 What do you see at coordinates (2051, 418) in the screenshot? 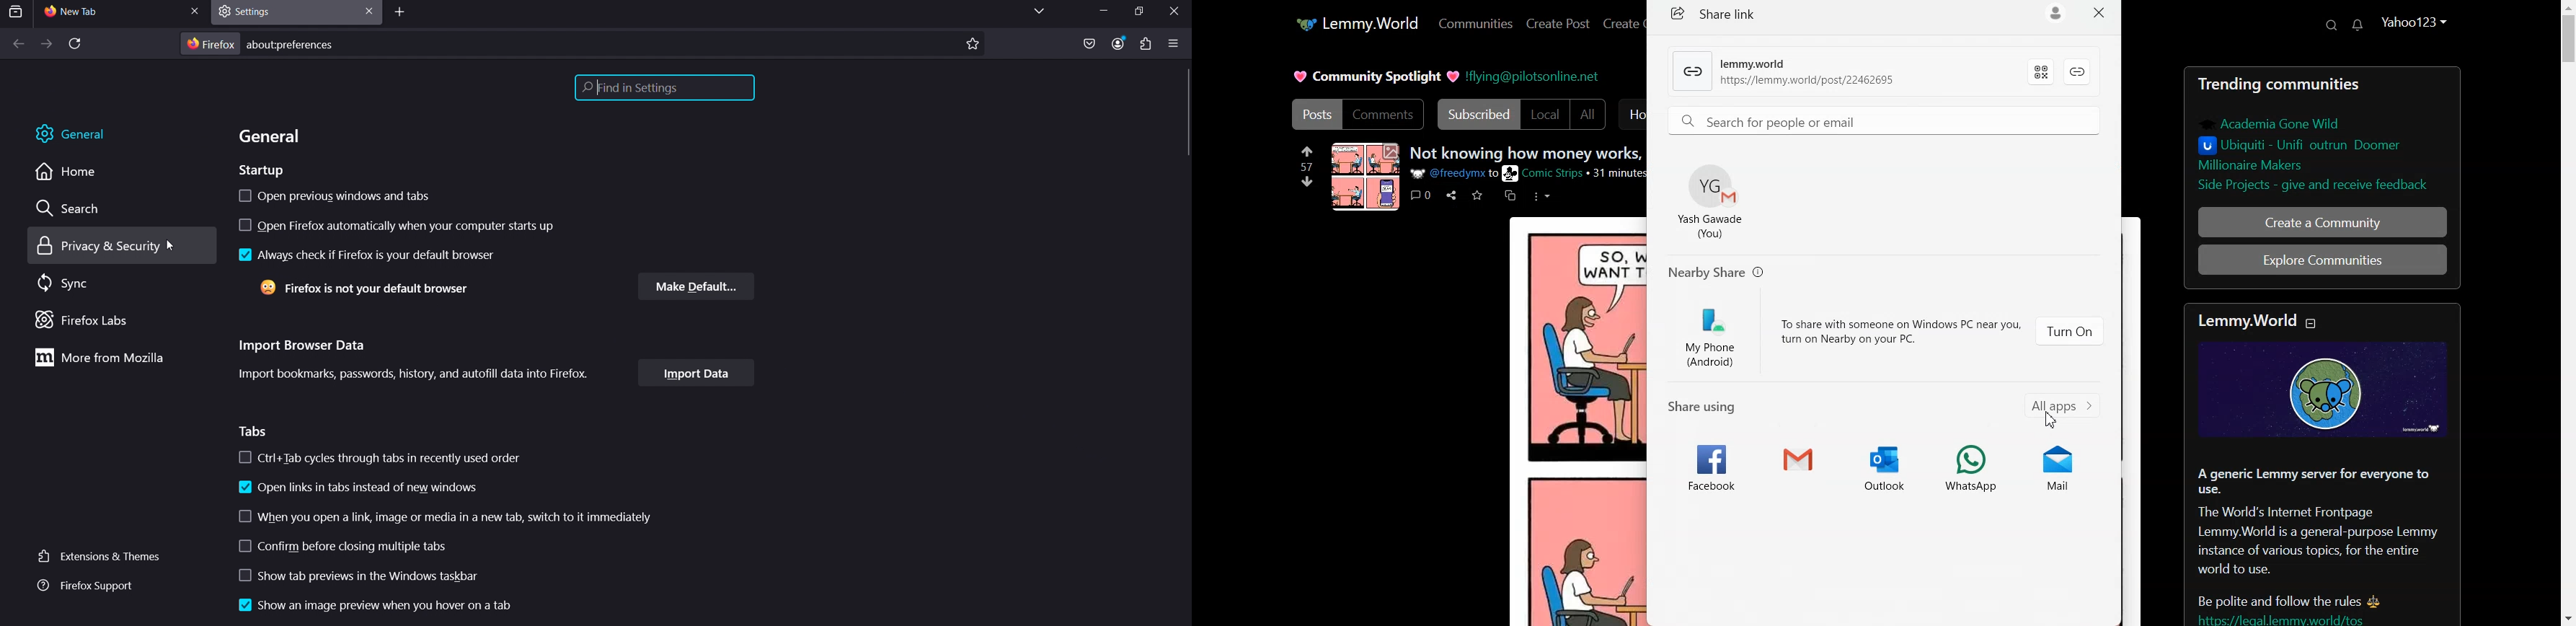
I see `Cursor` at bounding box center [2051, 418].